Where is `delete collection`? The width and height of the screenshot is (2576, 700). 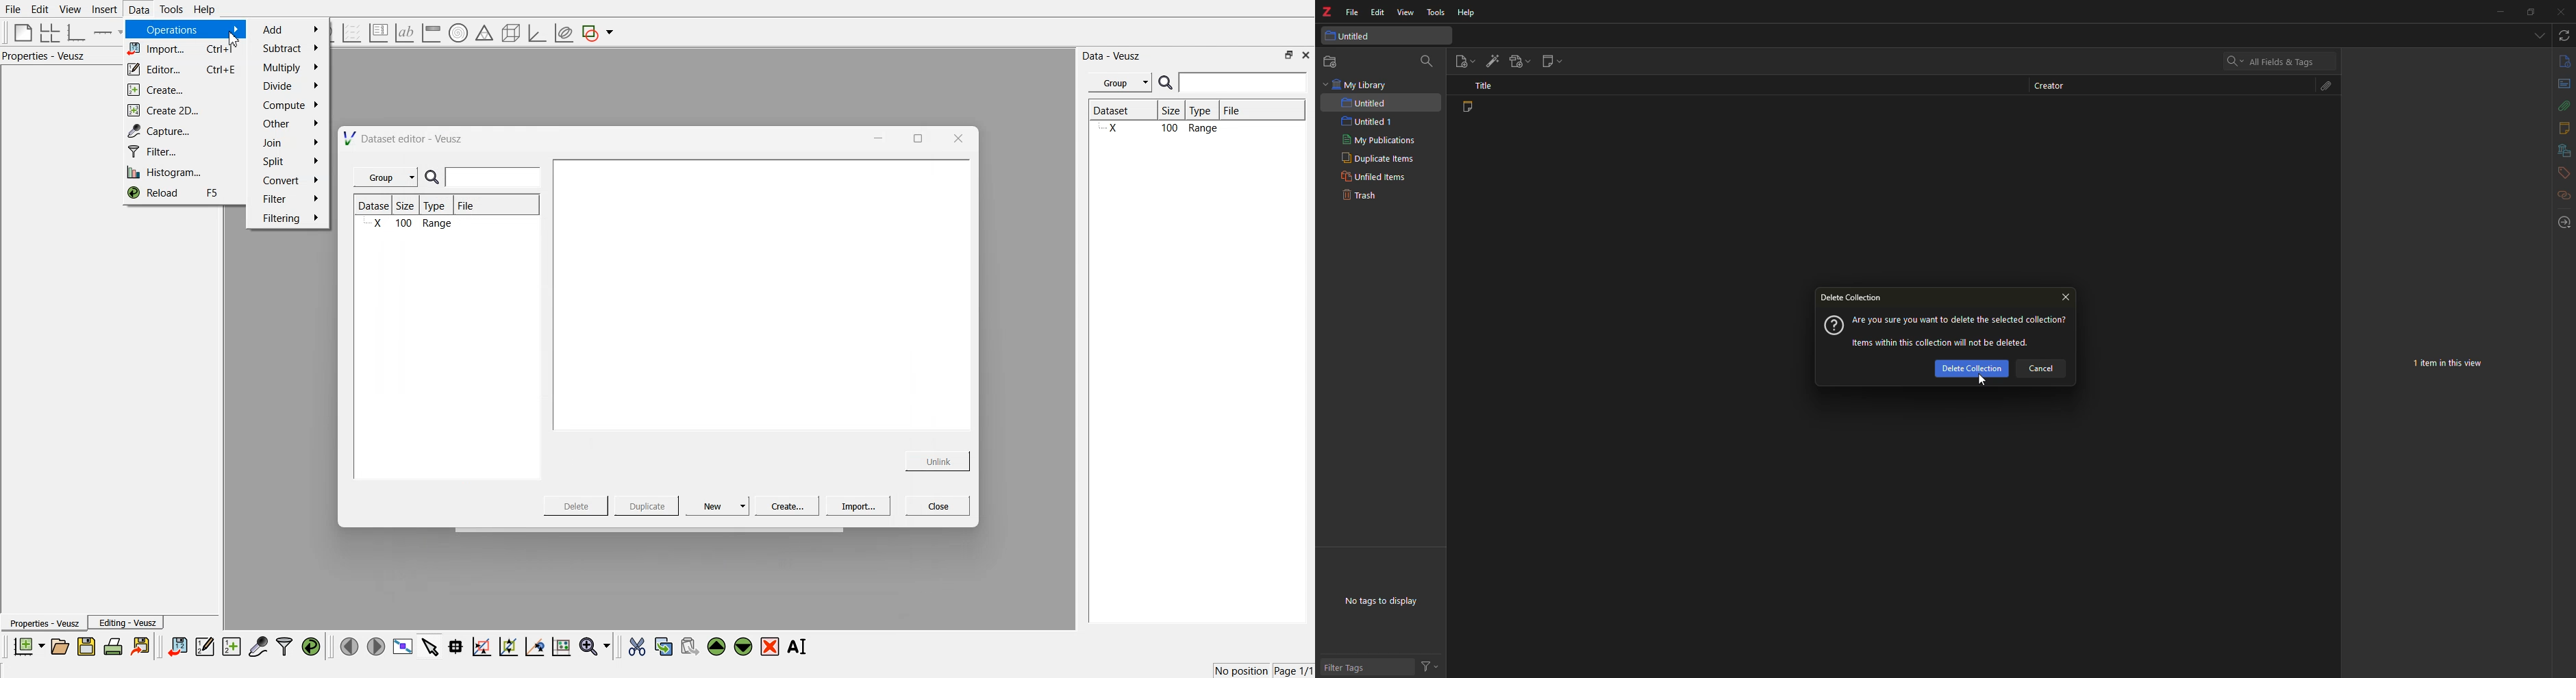 delete collection is located at coordinates (1853, 298).